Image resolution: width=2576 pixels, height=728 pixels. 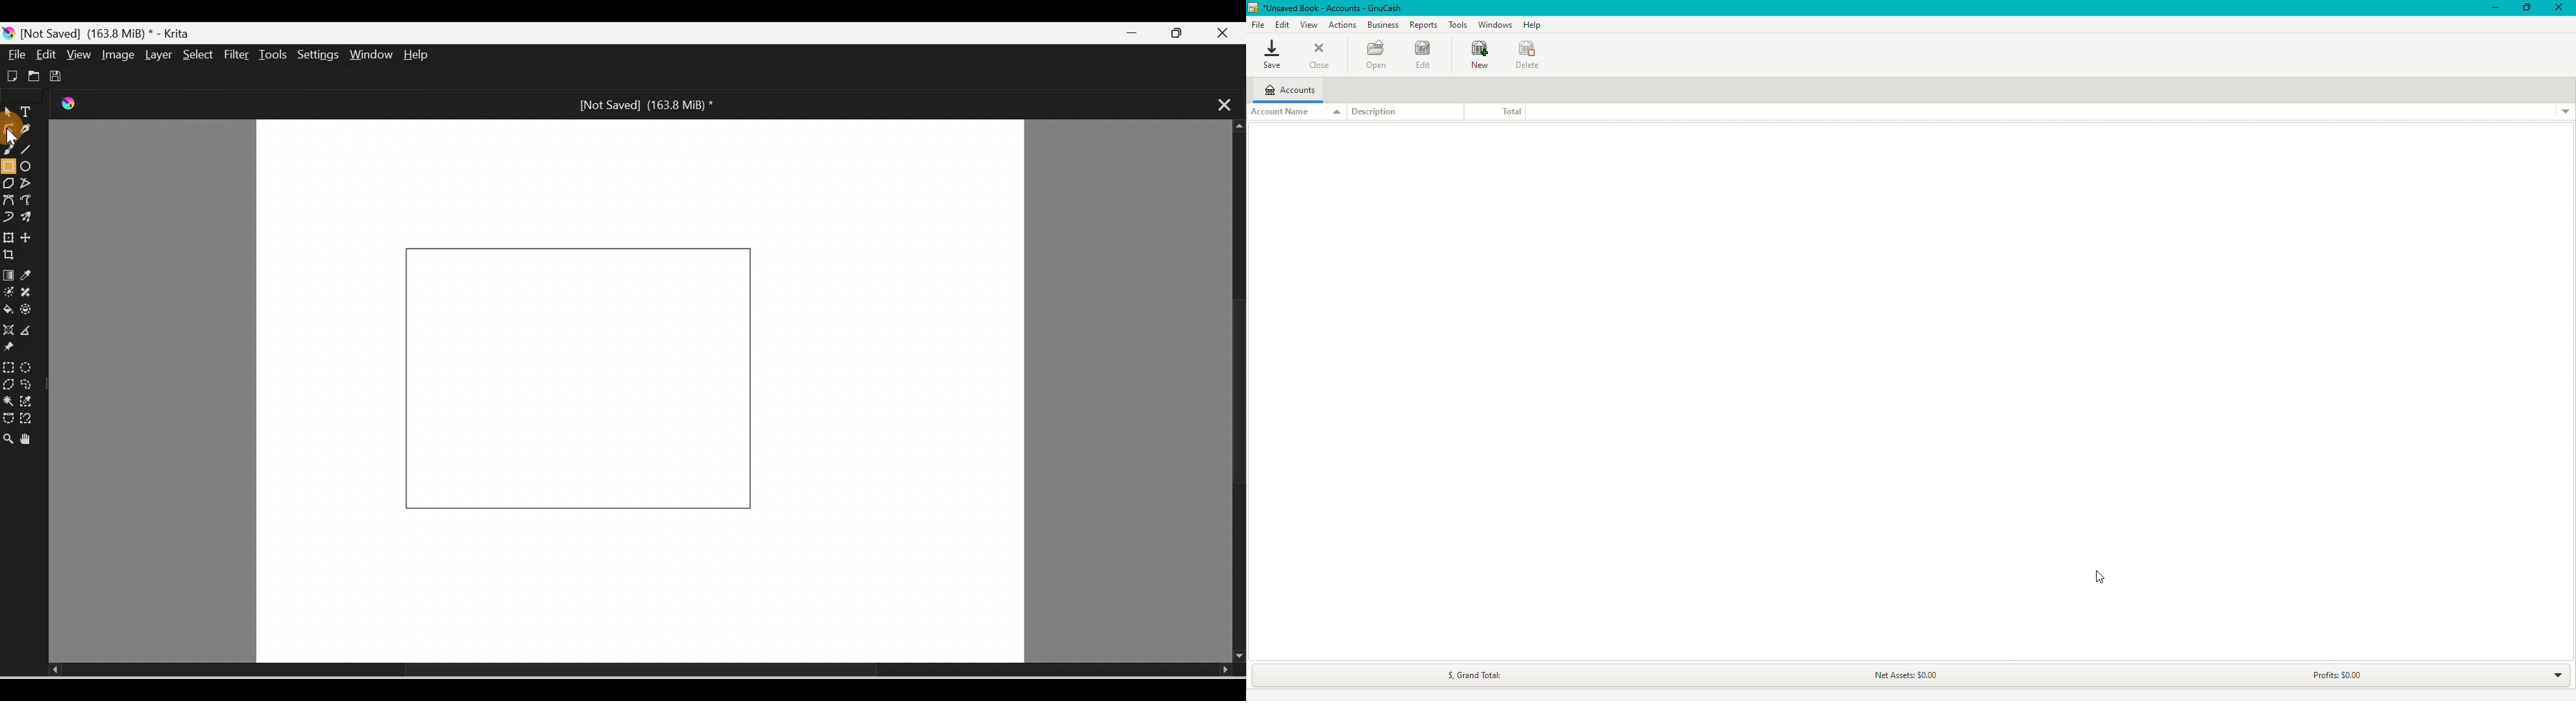 What do you see at coordinates (27, 365) in the screenshot?
I see `Elliptical selection tool` at bounding box center [27, 365].